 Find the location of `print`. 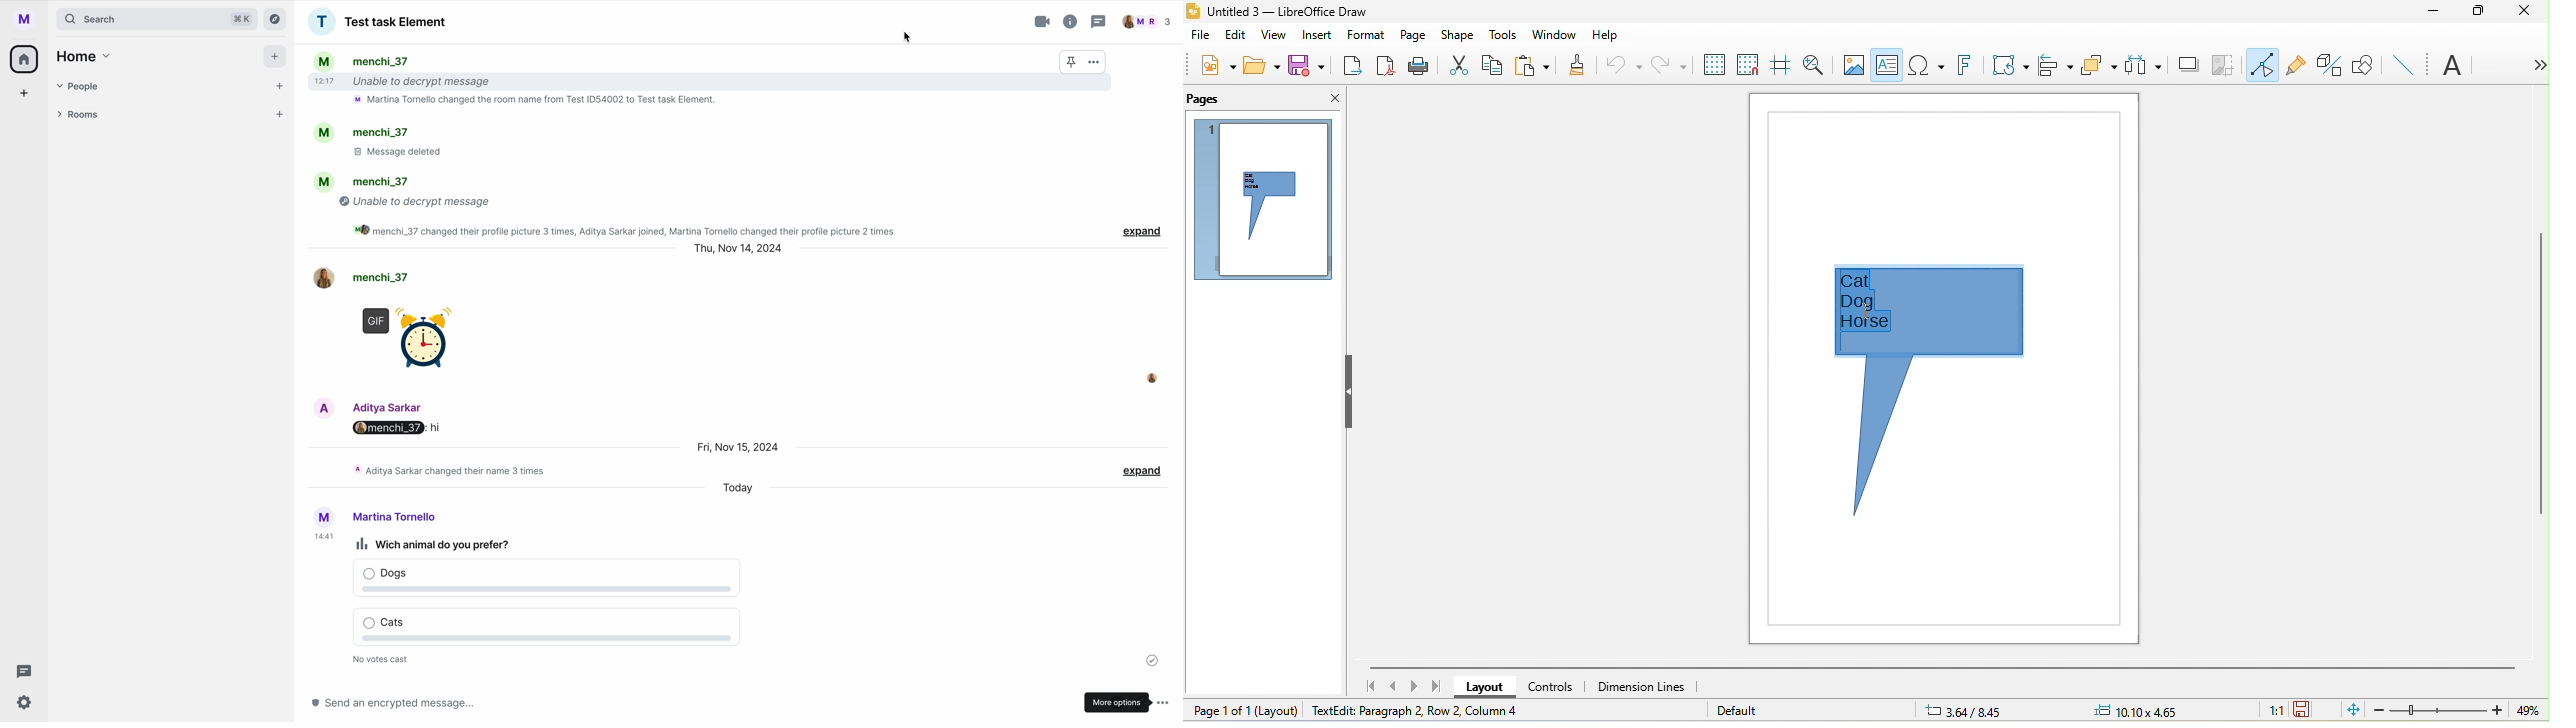

print is located at coordinates (1419, 68).